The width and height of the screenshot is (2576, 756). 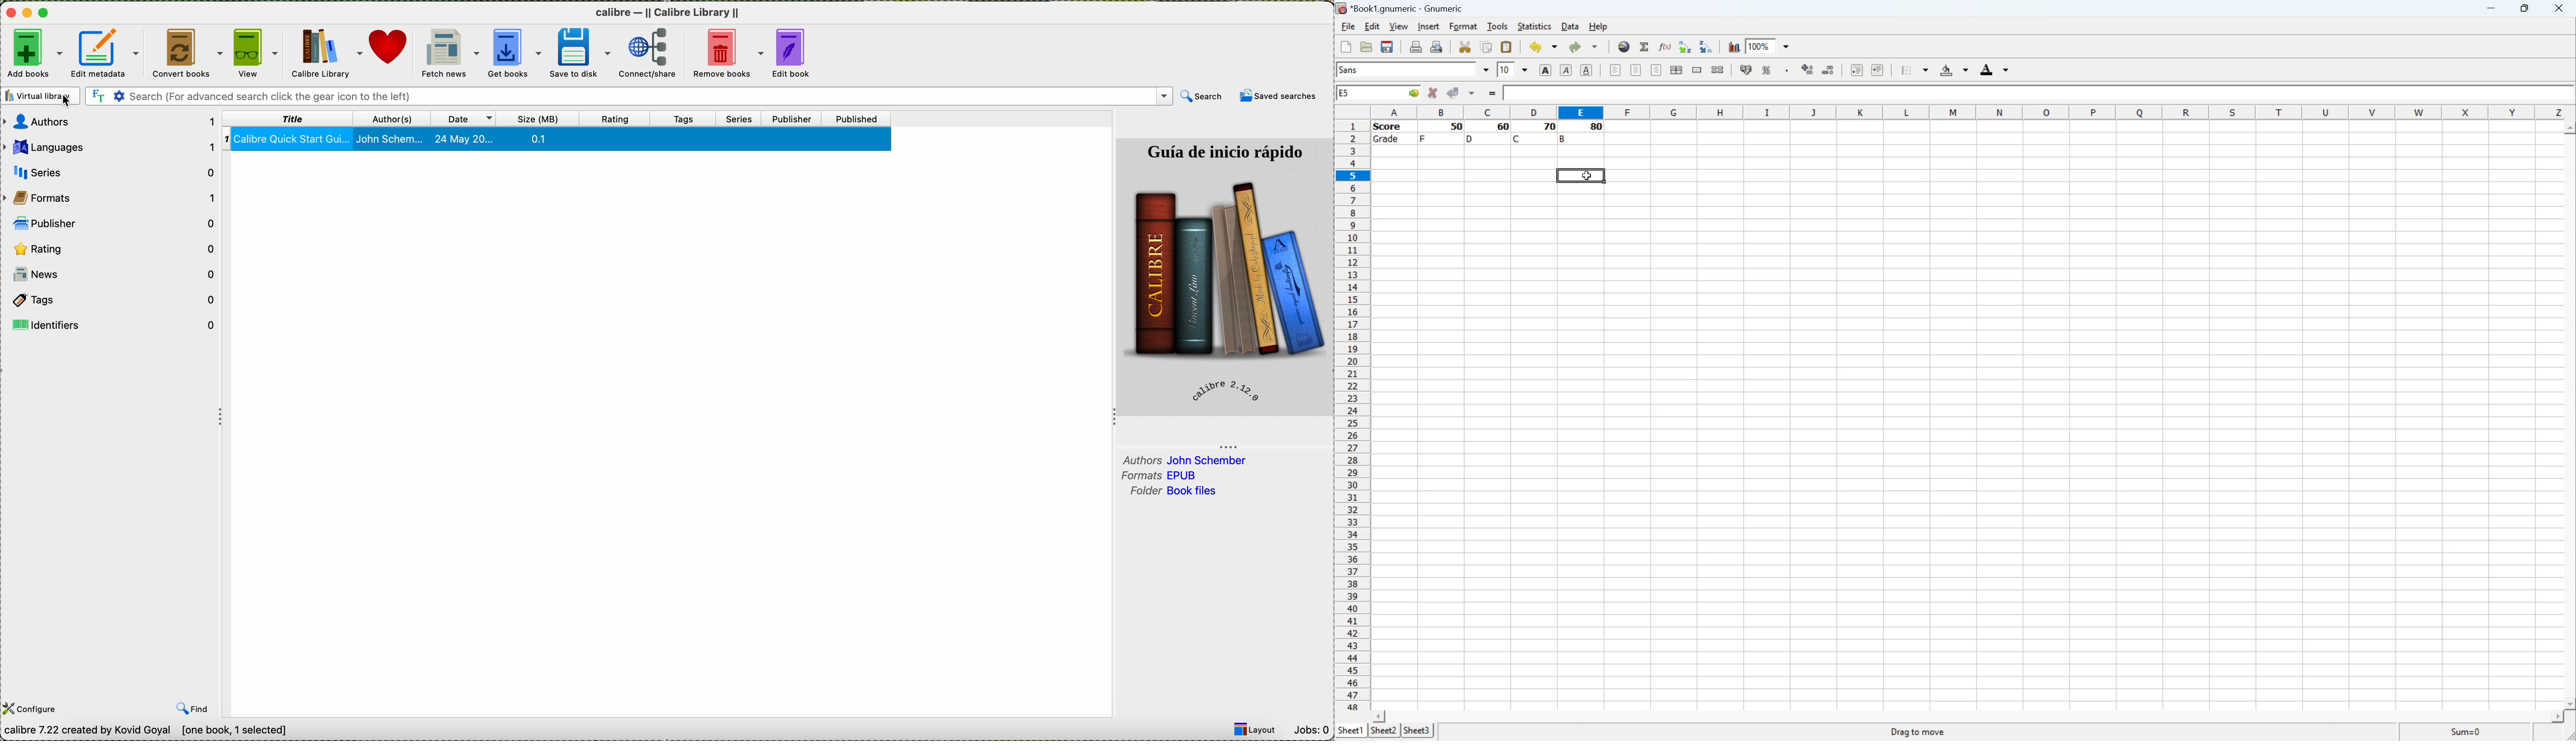 What do you see at coordinates (1352, 416) in the screenshot?
I see `Row Numbers` at bounding box center [1352, 416].